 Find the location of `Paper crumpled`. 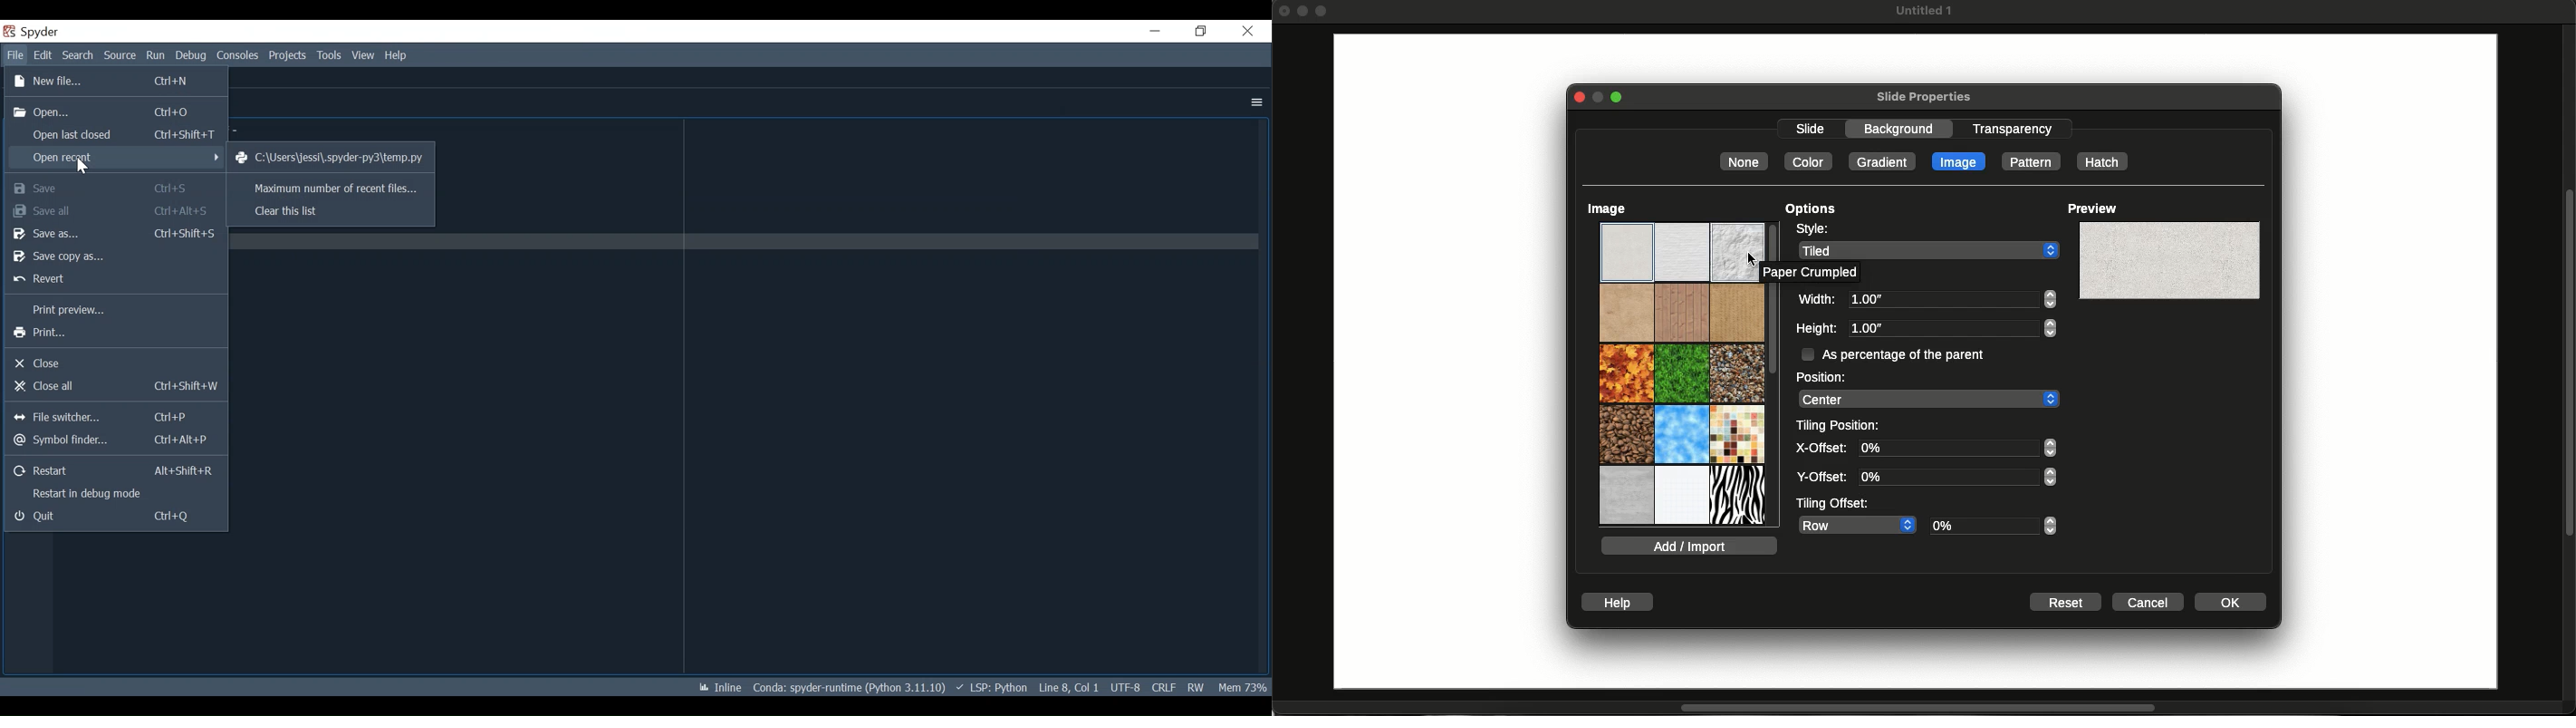

Paper crumpled is located at coordinates (1808, 272).